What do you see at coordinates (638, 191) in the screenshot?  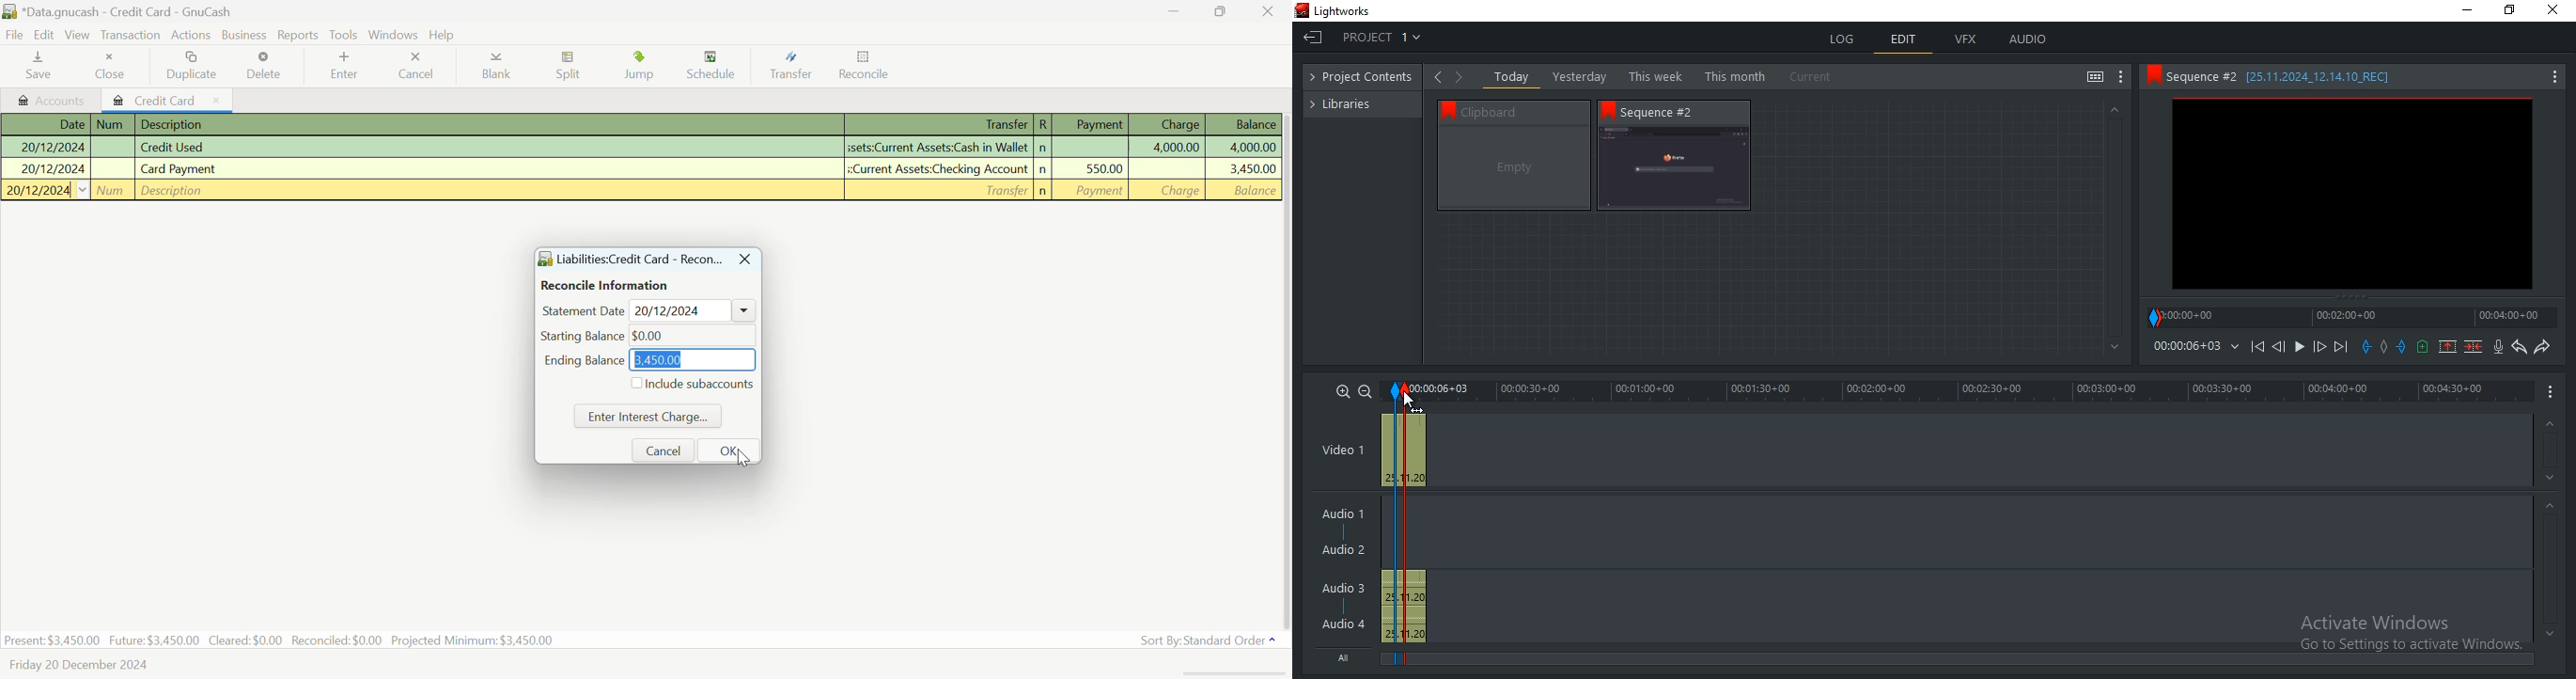 I see `New Transaction Field` at bounding box center [638, 191].